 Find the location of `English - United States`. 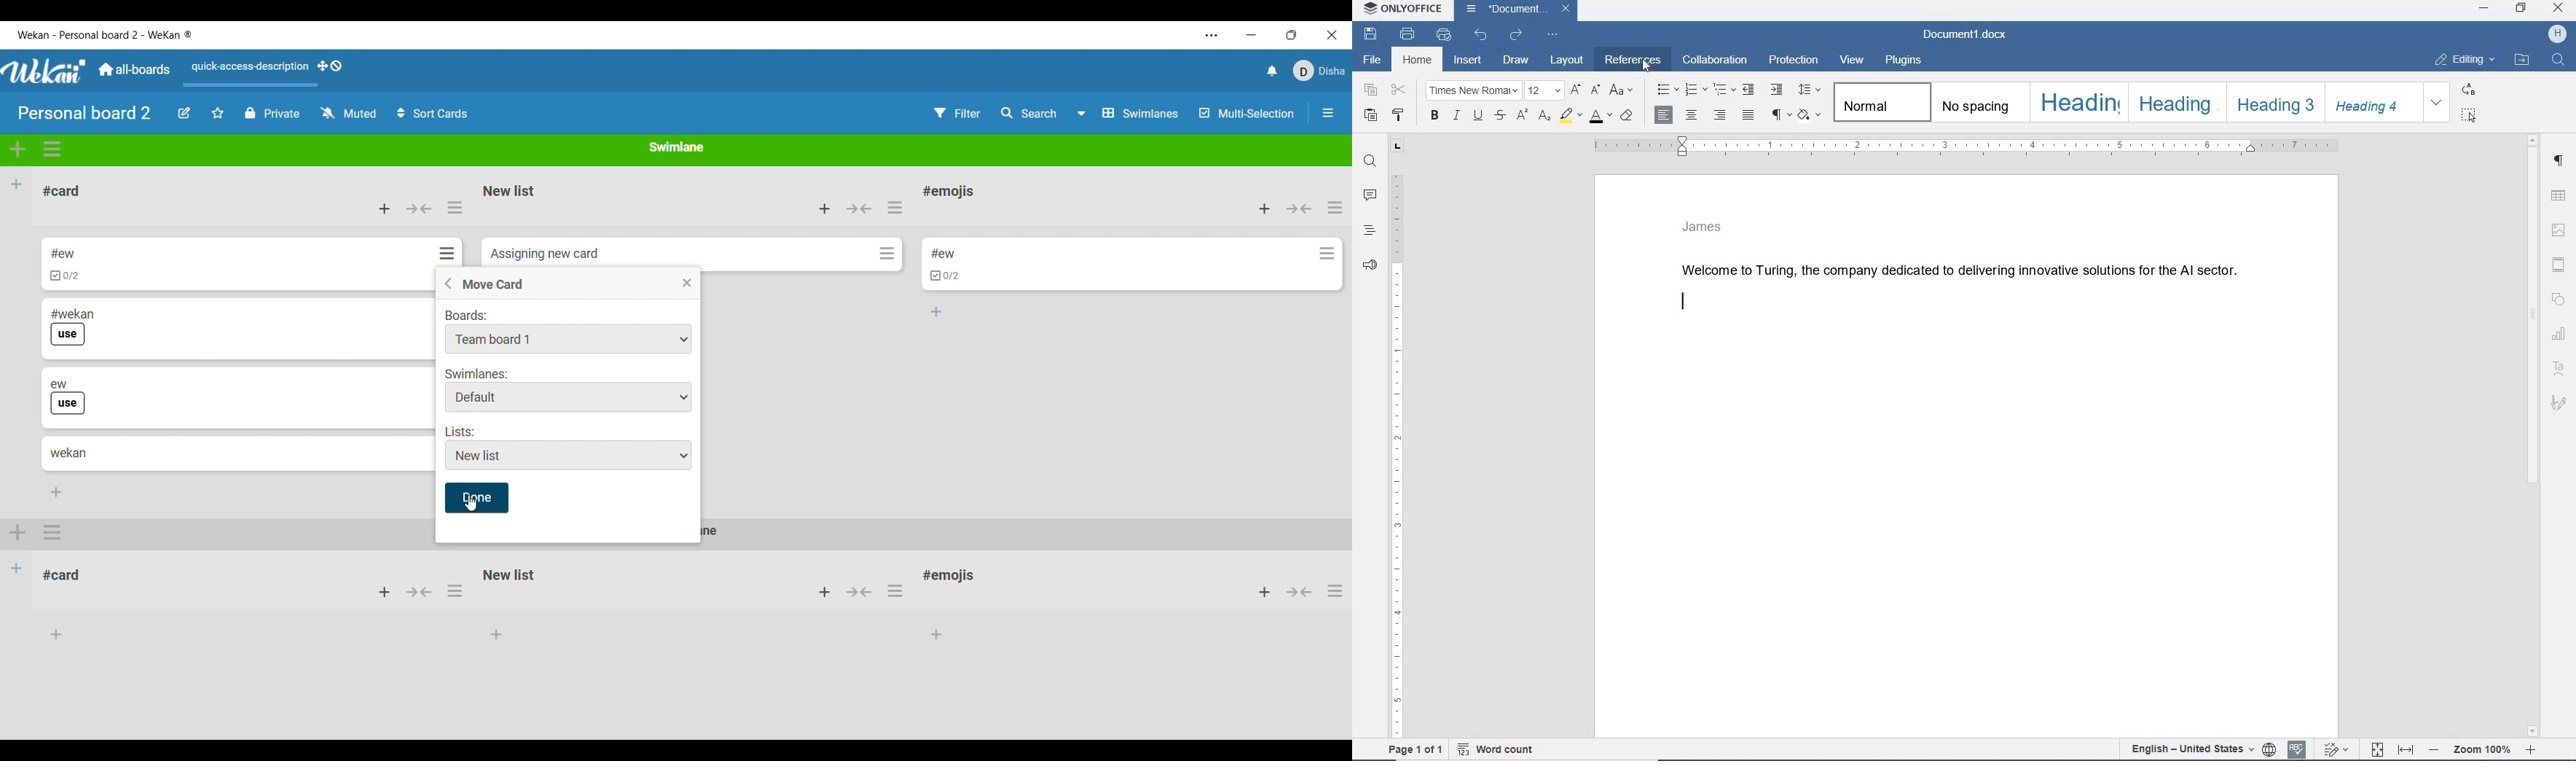

English - United States is located at coordinates (2183, 750).